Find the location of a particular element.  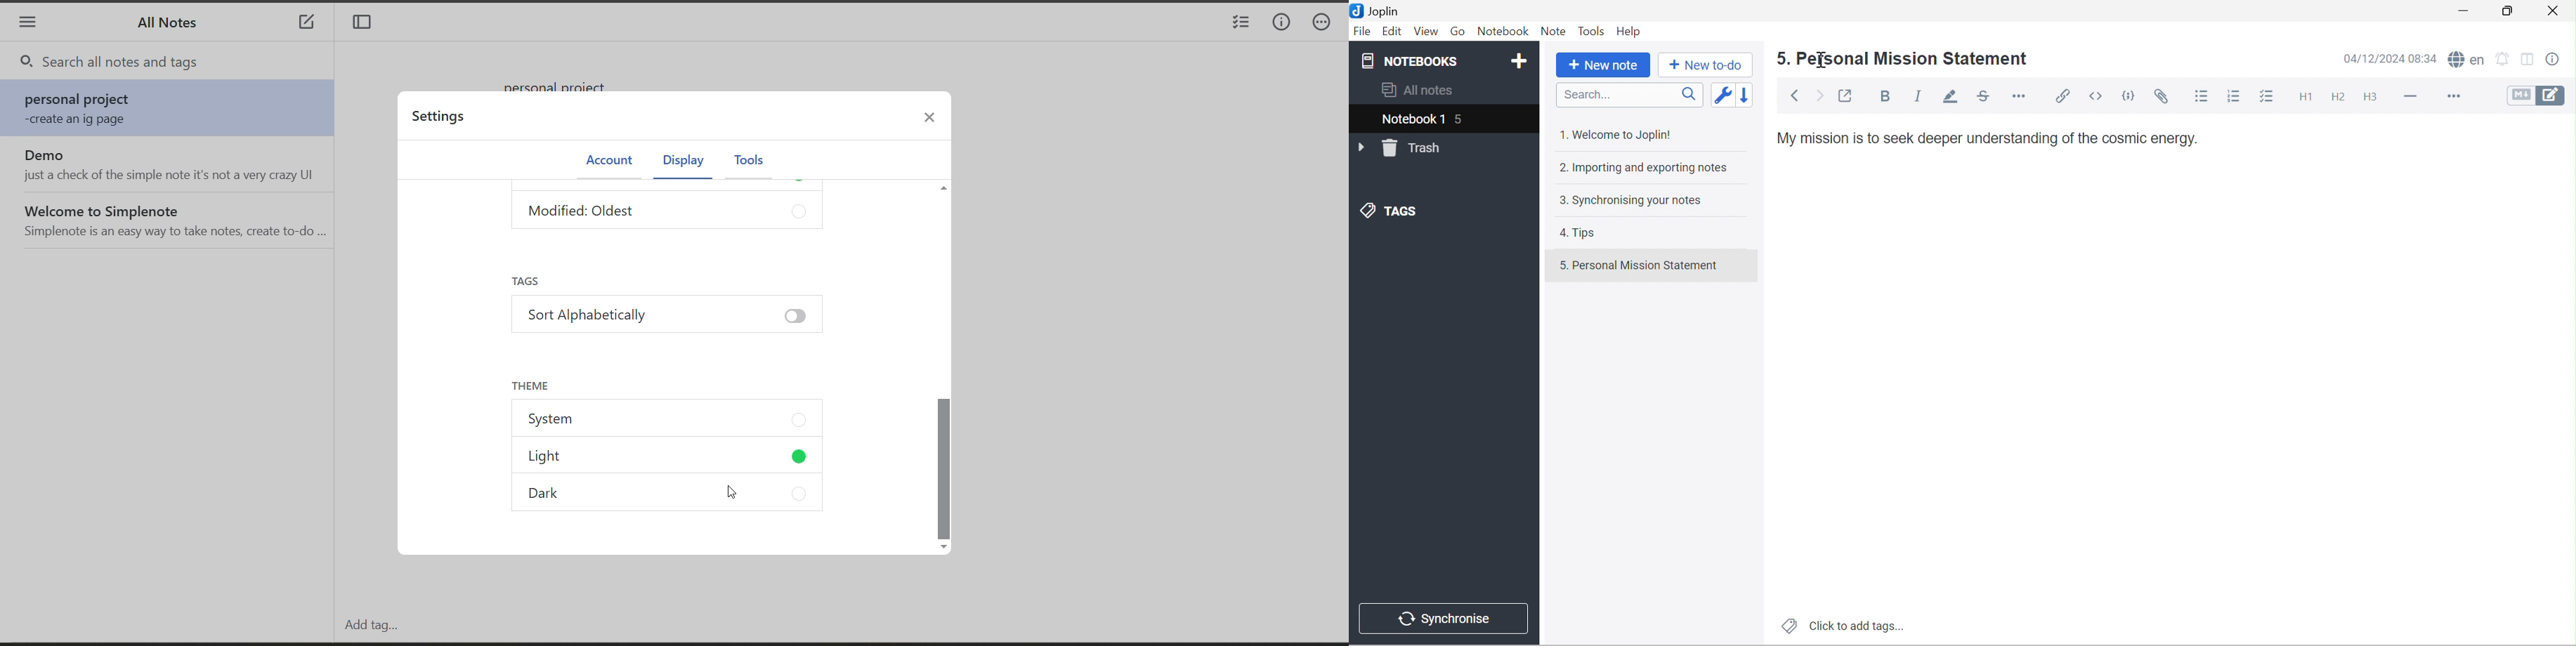

Note properties is located at coordinates (2561, 59).